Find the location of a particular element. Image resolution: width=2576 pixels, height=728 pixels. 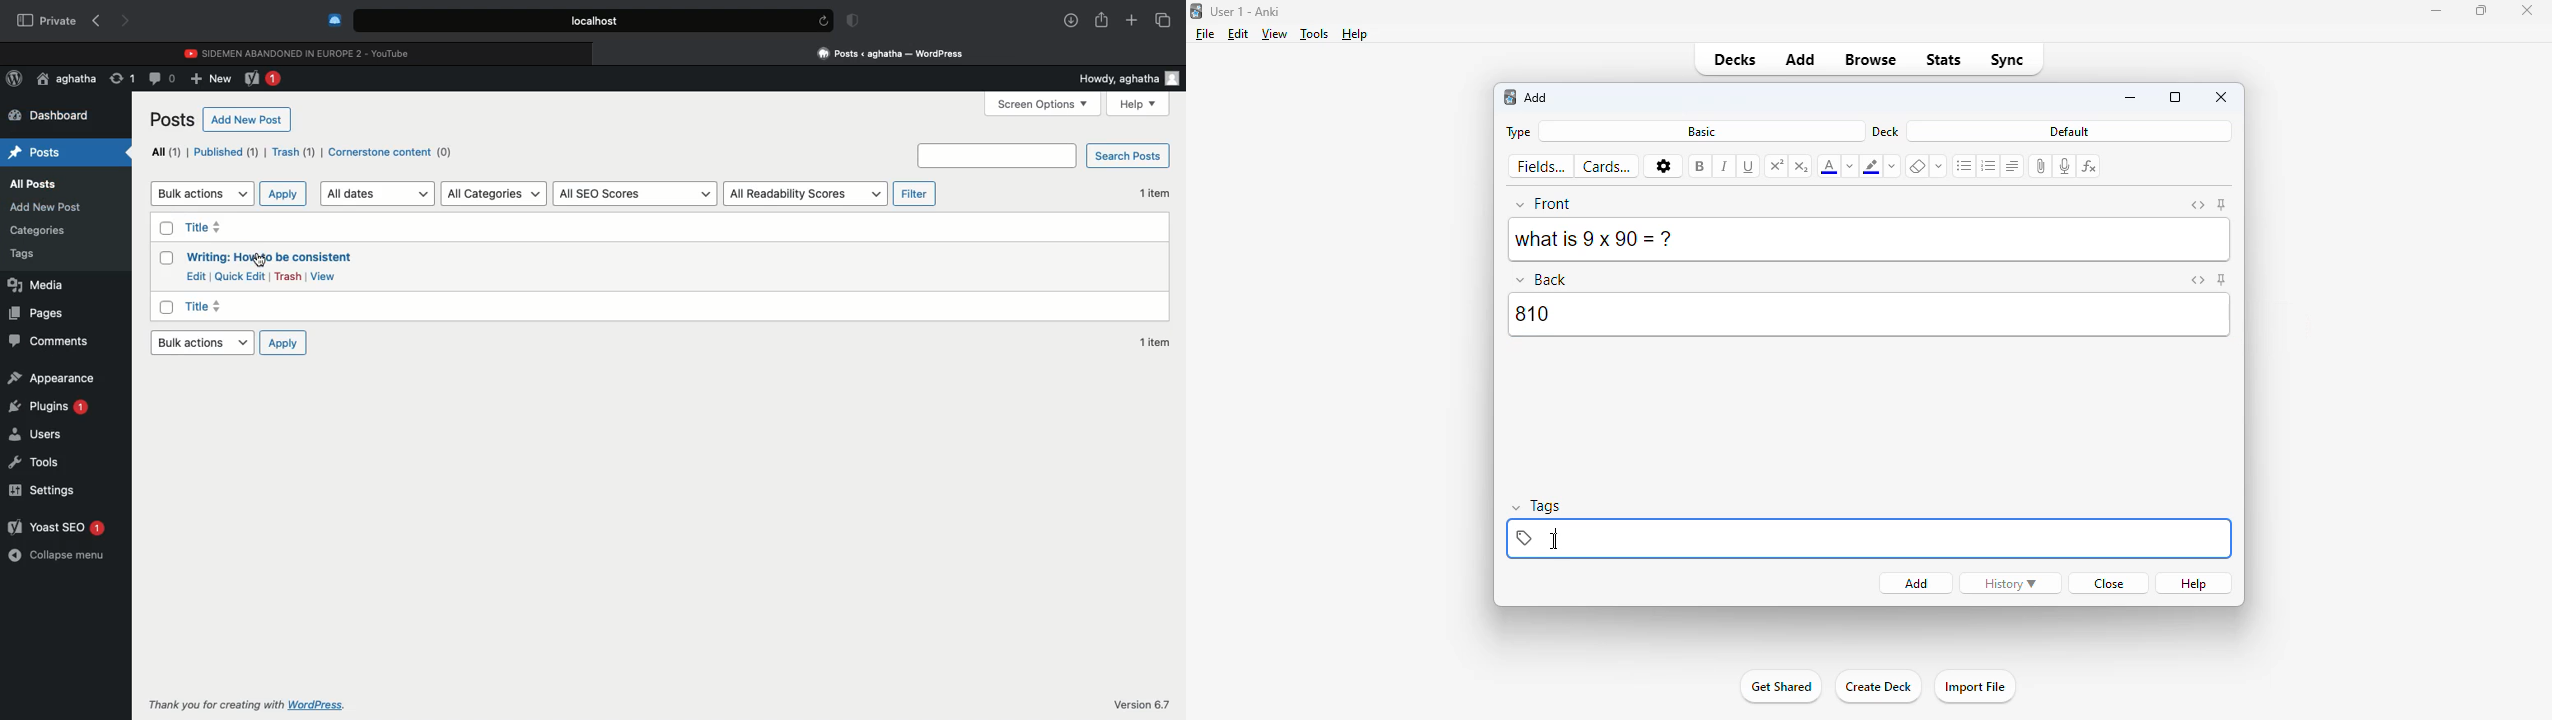

history is located at coordinates (2010, 583).